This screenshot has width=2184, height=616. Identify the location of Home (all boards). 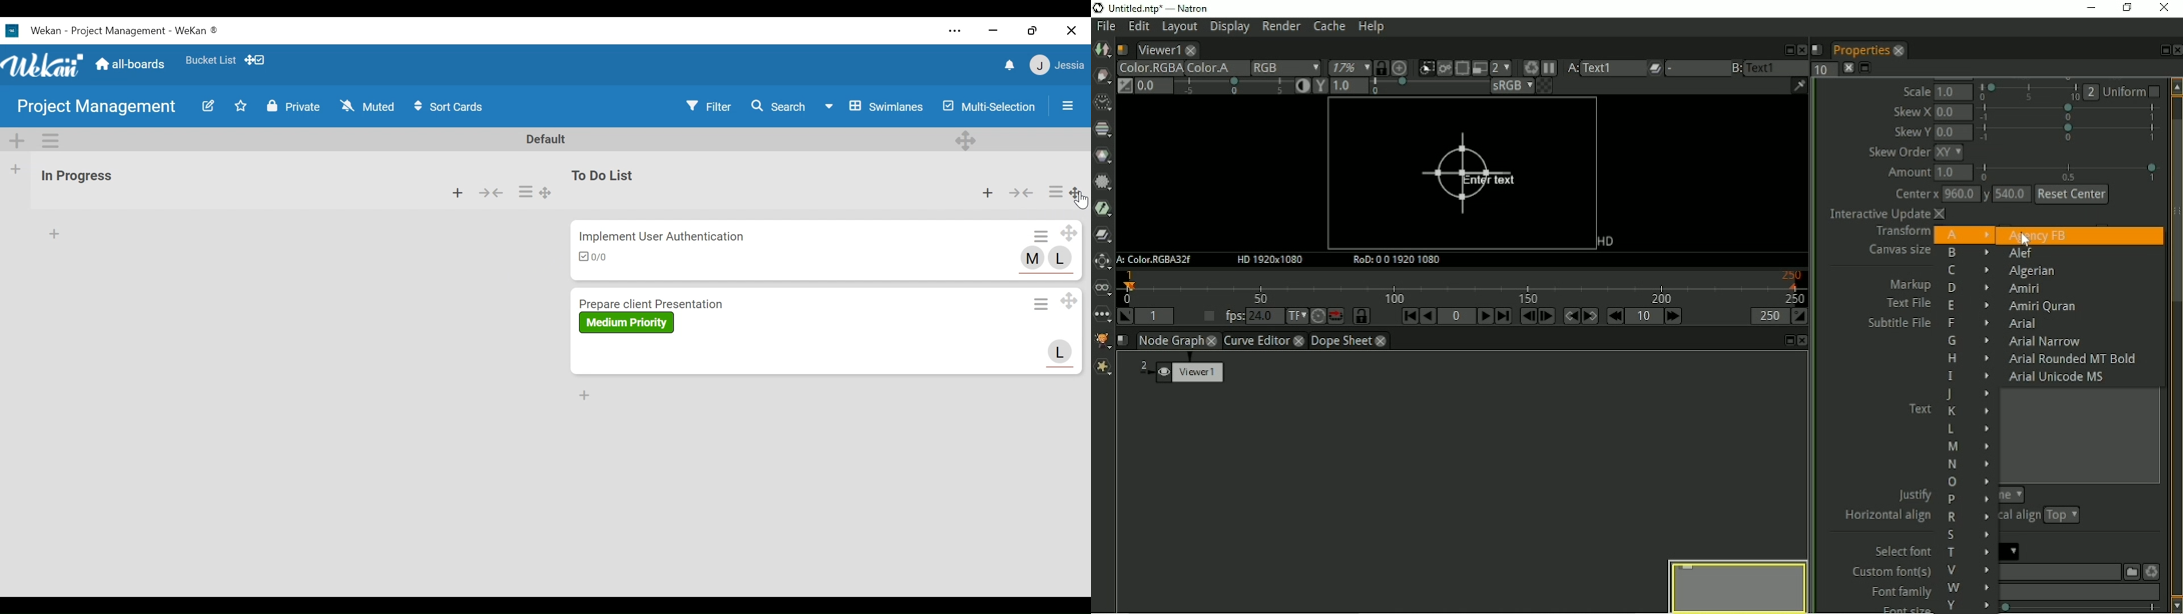
(132, 65).